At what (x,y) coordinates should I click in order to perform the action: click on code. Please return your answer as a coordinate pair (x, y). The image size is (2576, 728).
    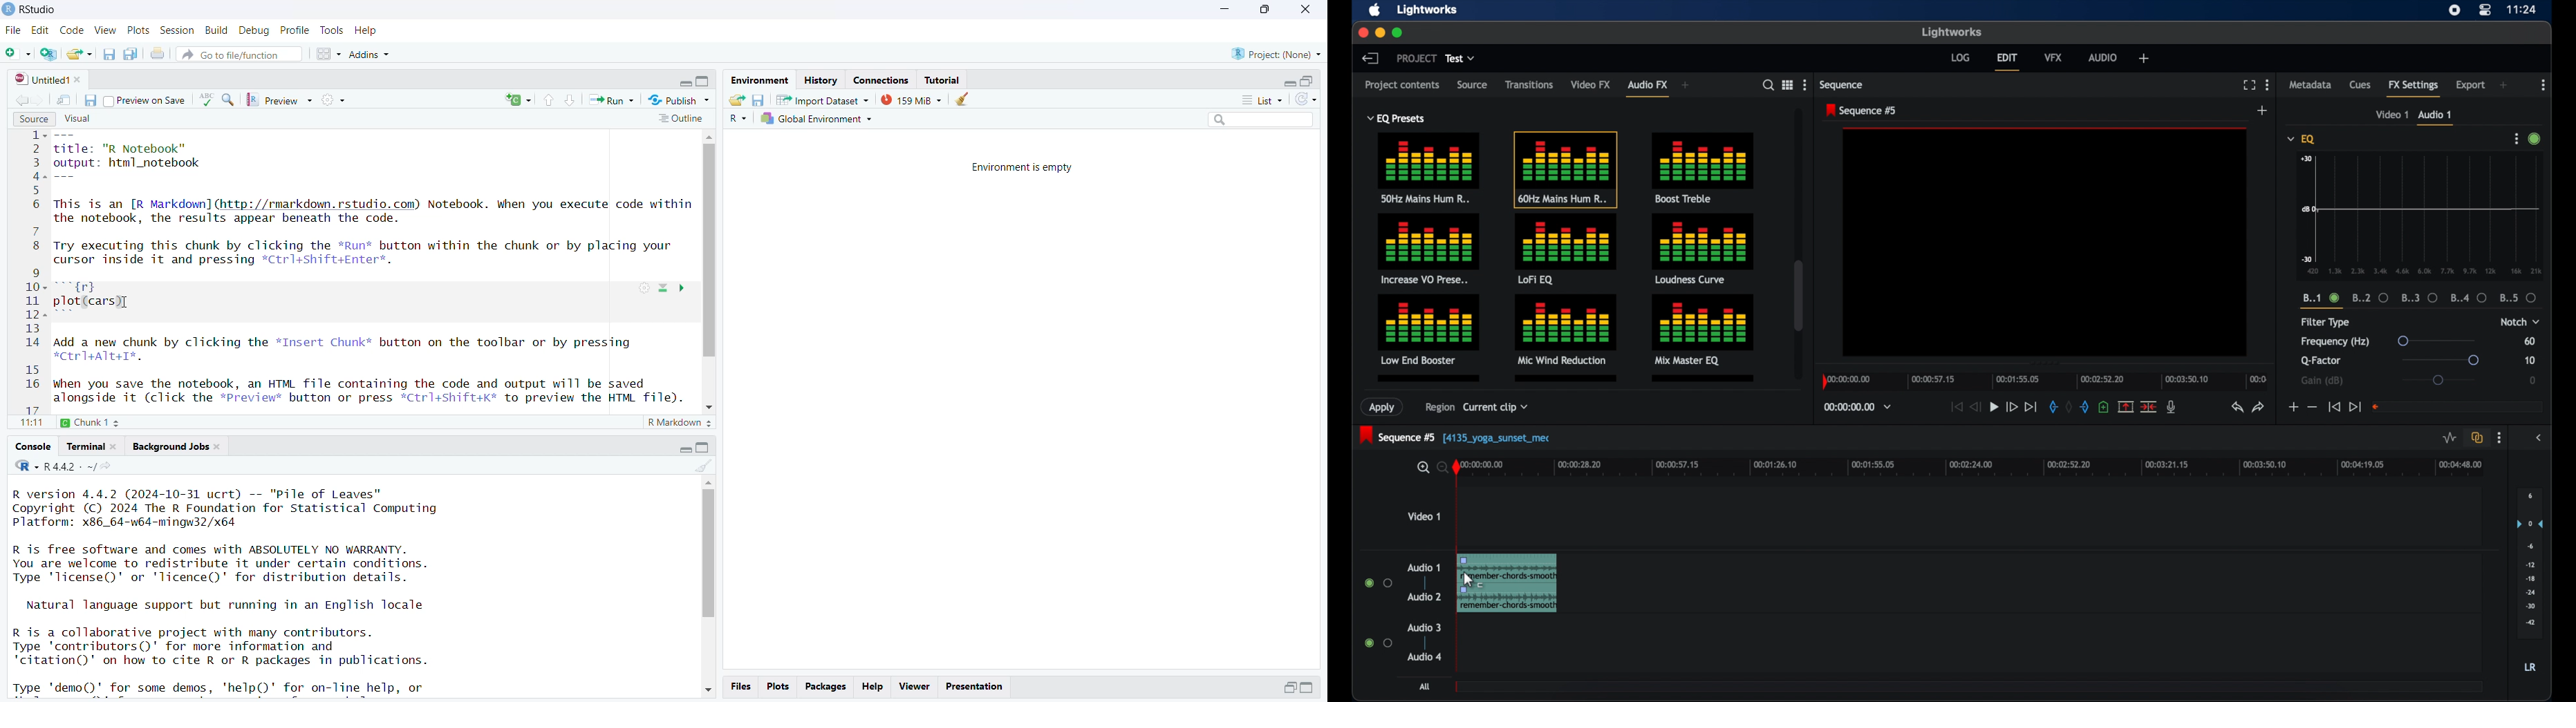
    Looking at the image, I should click on (73, 30).